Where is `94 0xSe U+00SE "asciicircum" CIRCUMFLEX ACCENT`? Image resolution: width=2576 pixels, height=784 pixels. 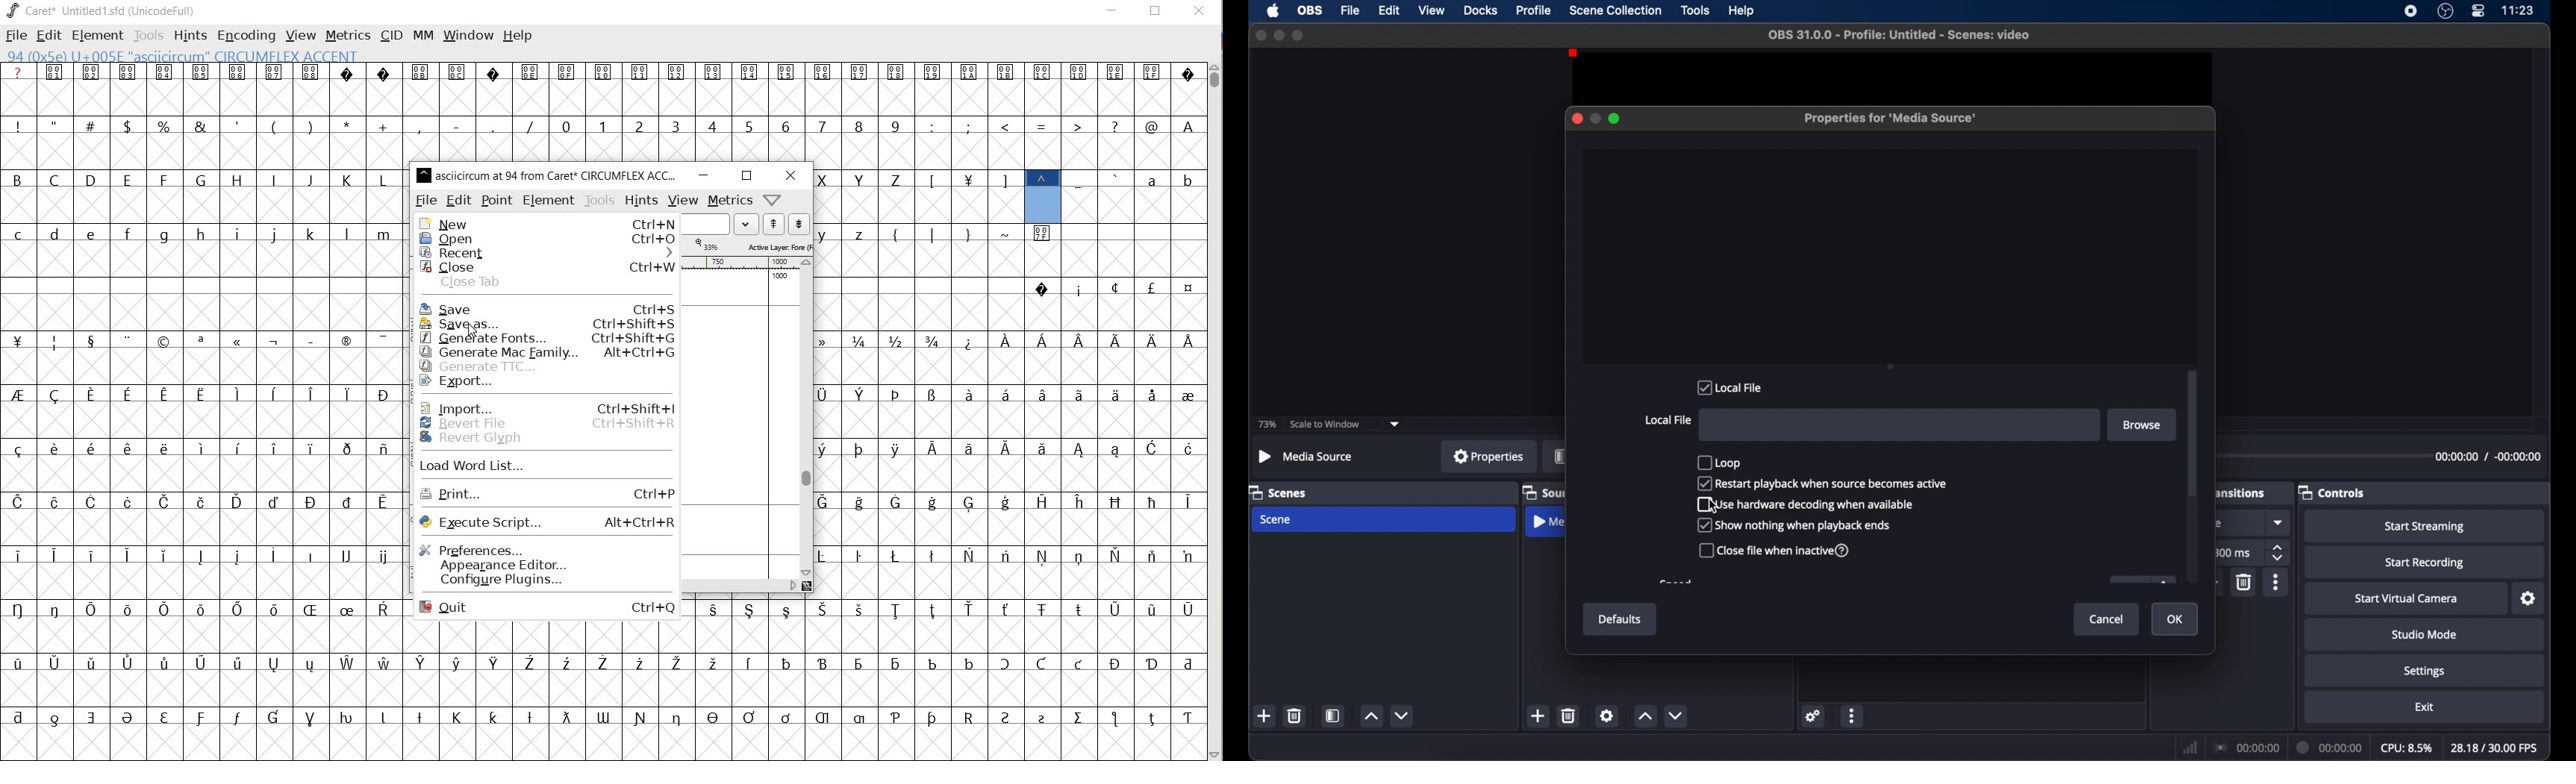 94 0xSe U+00SE "asciicircum" CIRCUMFLEX ACCENT is located at coordinates (1041, 195).